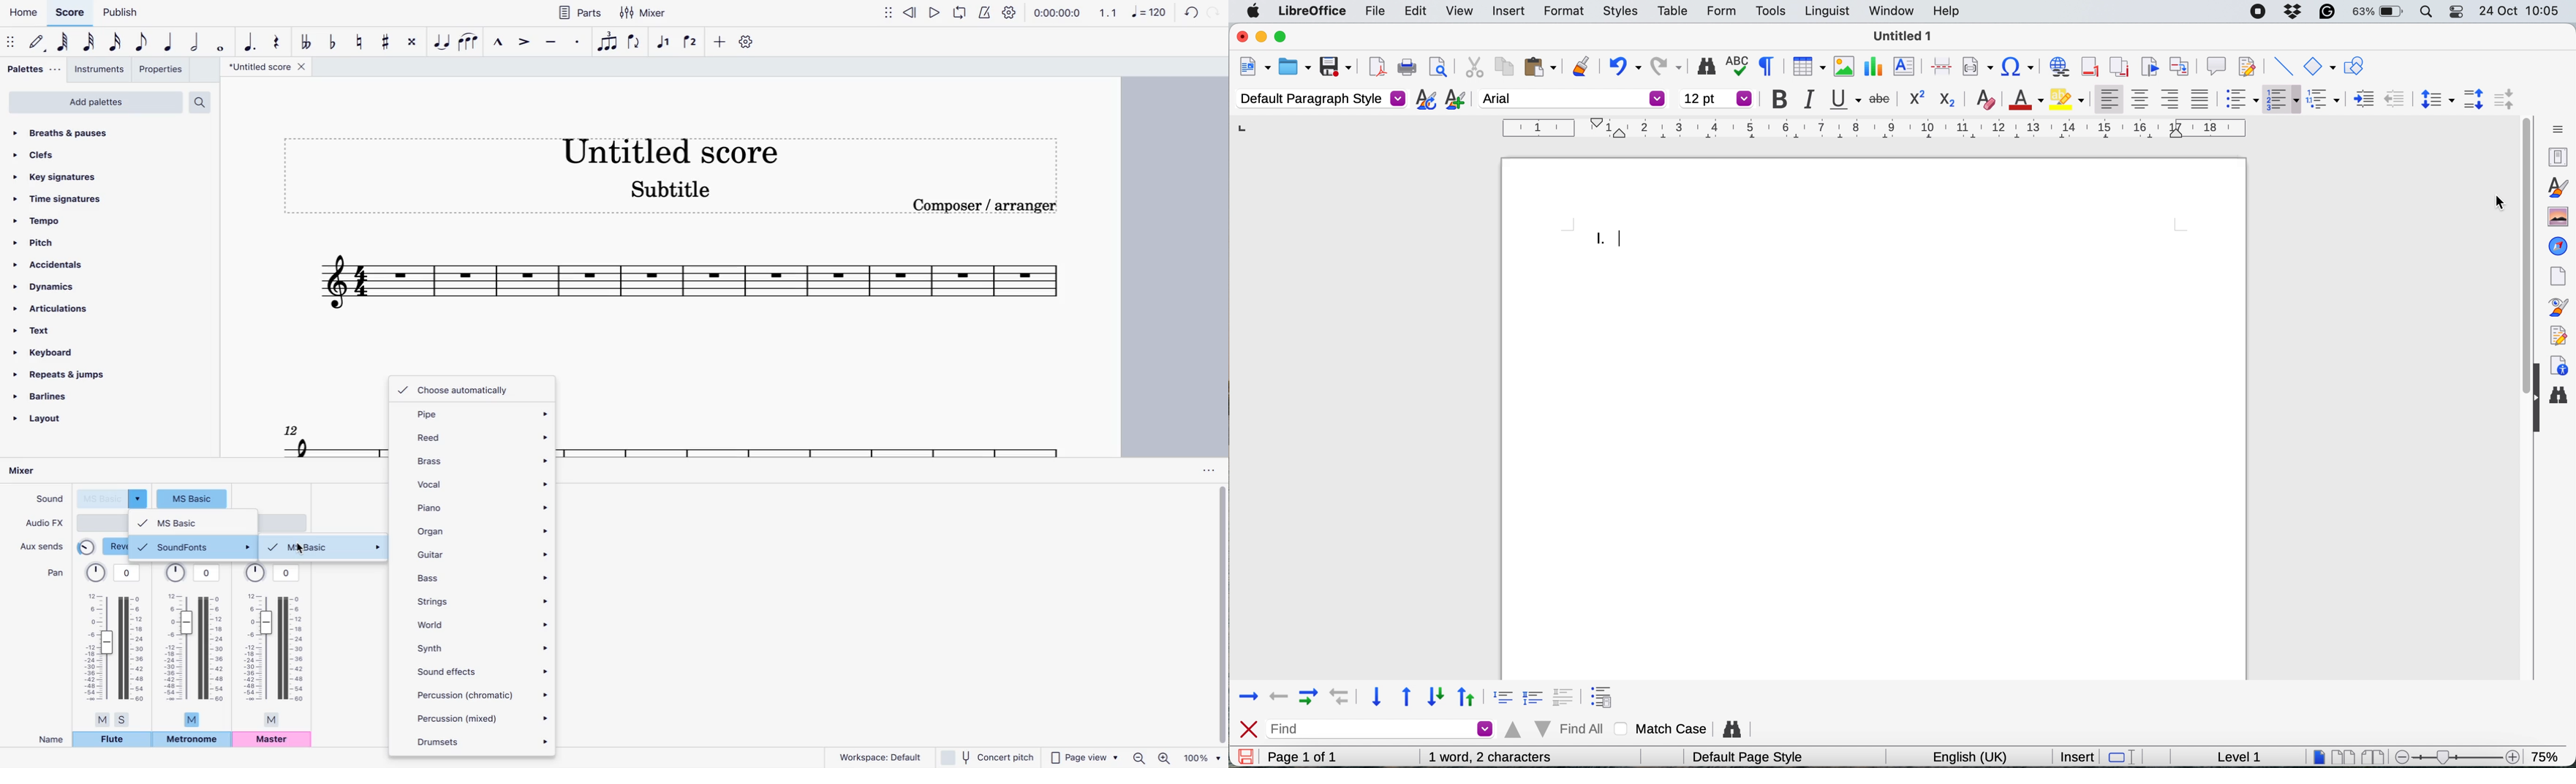  Describe the element at coordinates (69, 376) in the screenshot. I see `repeats & jumps` at that location.